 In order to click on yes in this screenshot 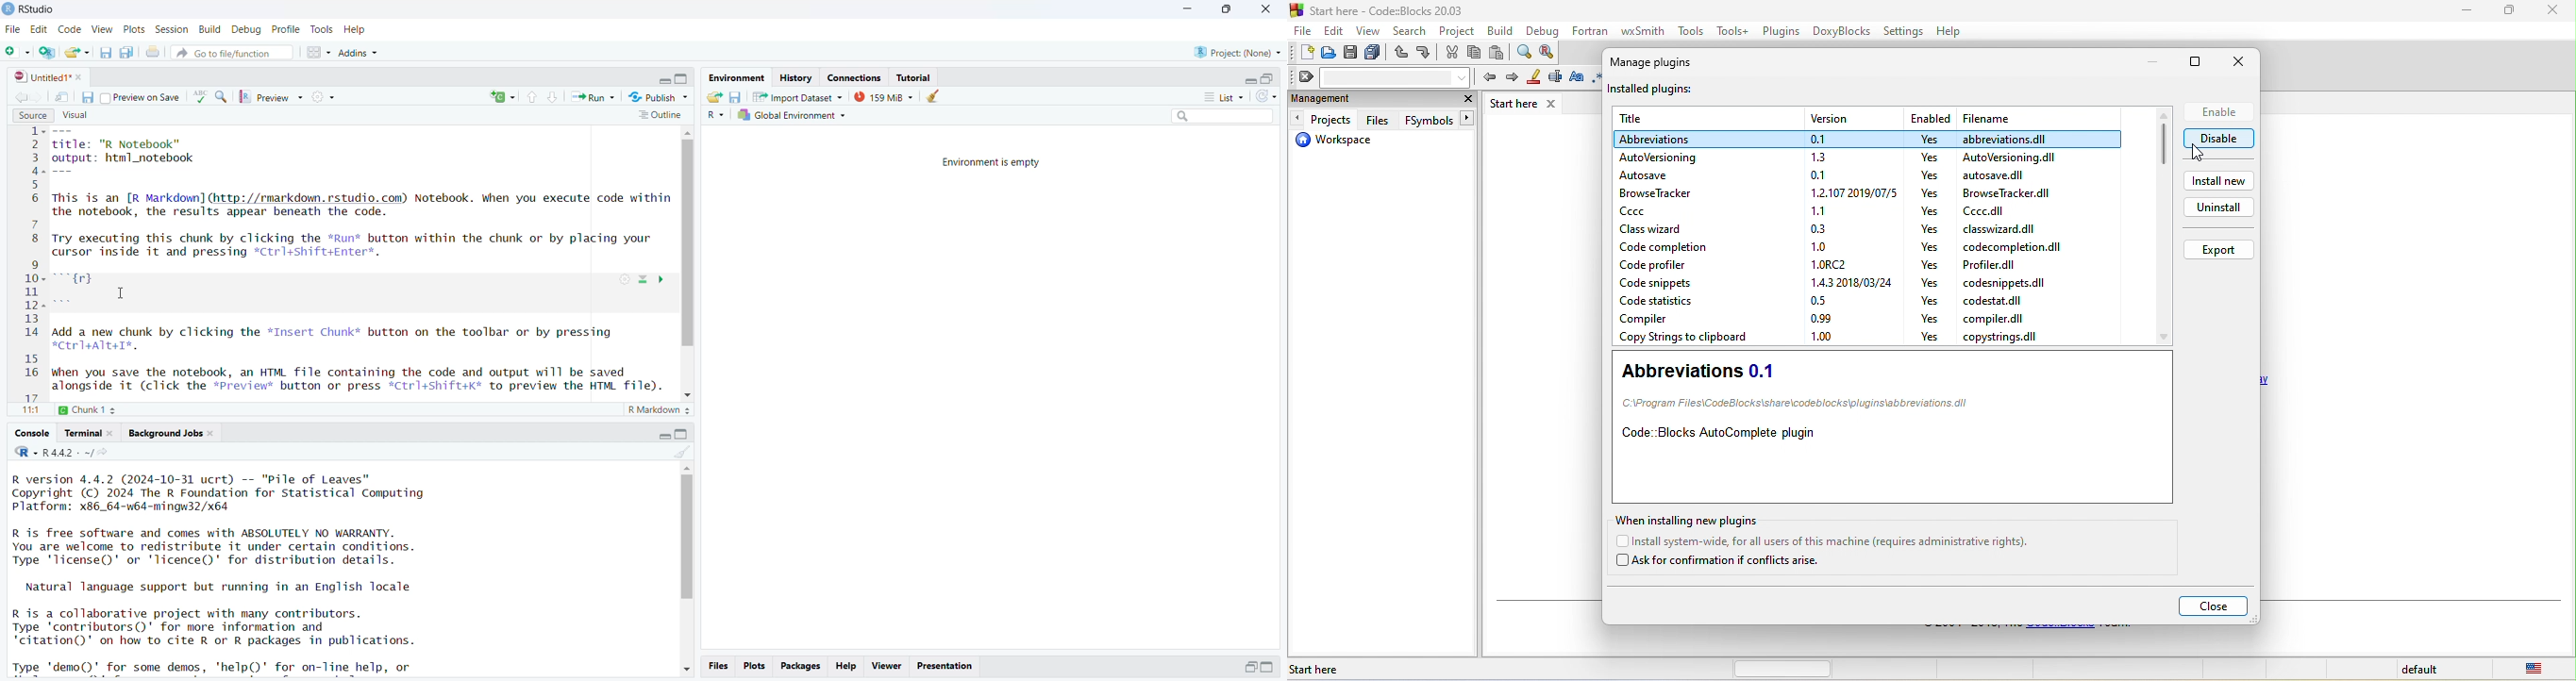, I will do `click(1929, 247)`.